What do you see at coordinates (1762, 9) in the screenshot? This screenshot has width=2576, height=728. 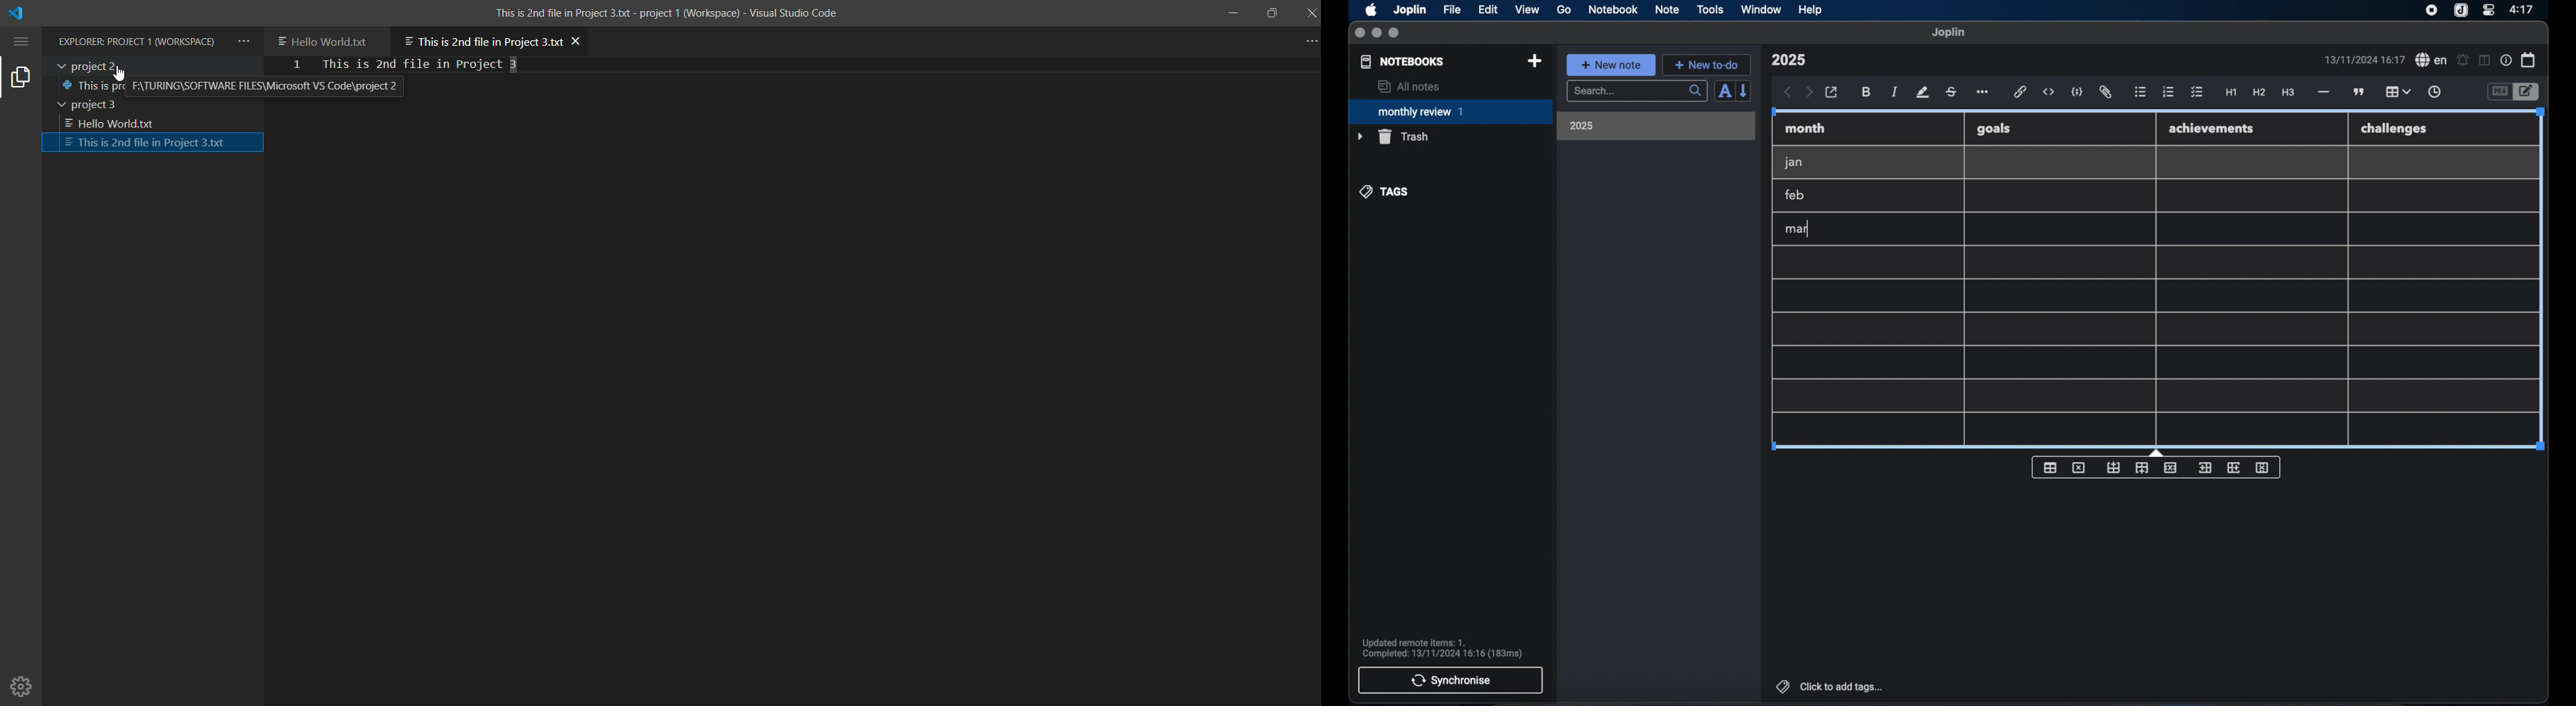 I see `window` at bounding box center [1762, 9].